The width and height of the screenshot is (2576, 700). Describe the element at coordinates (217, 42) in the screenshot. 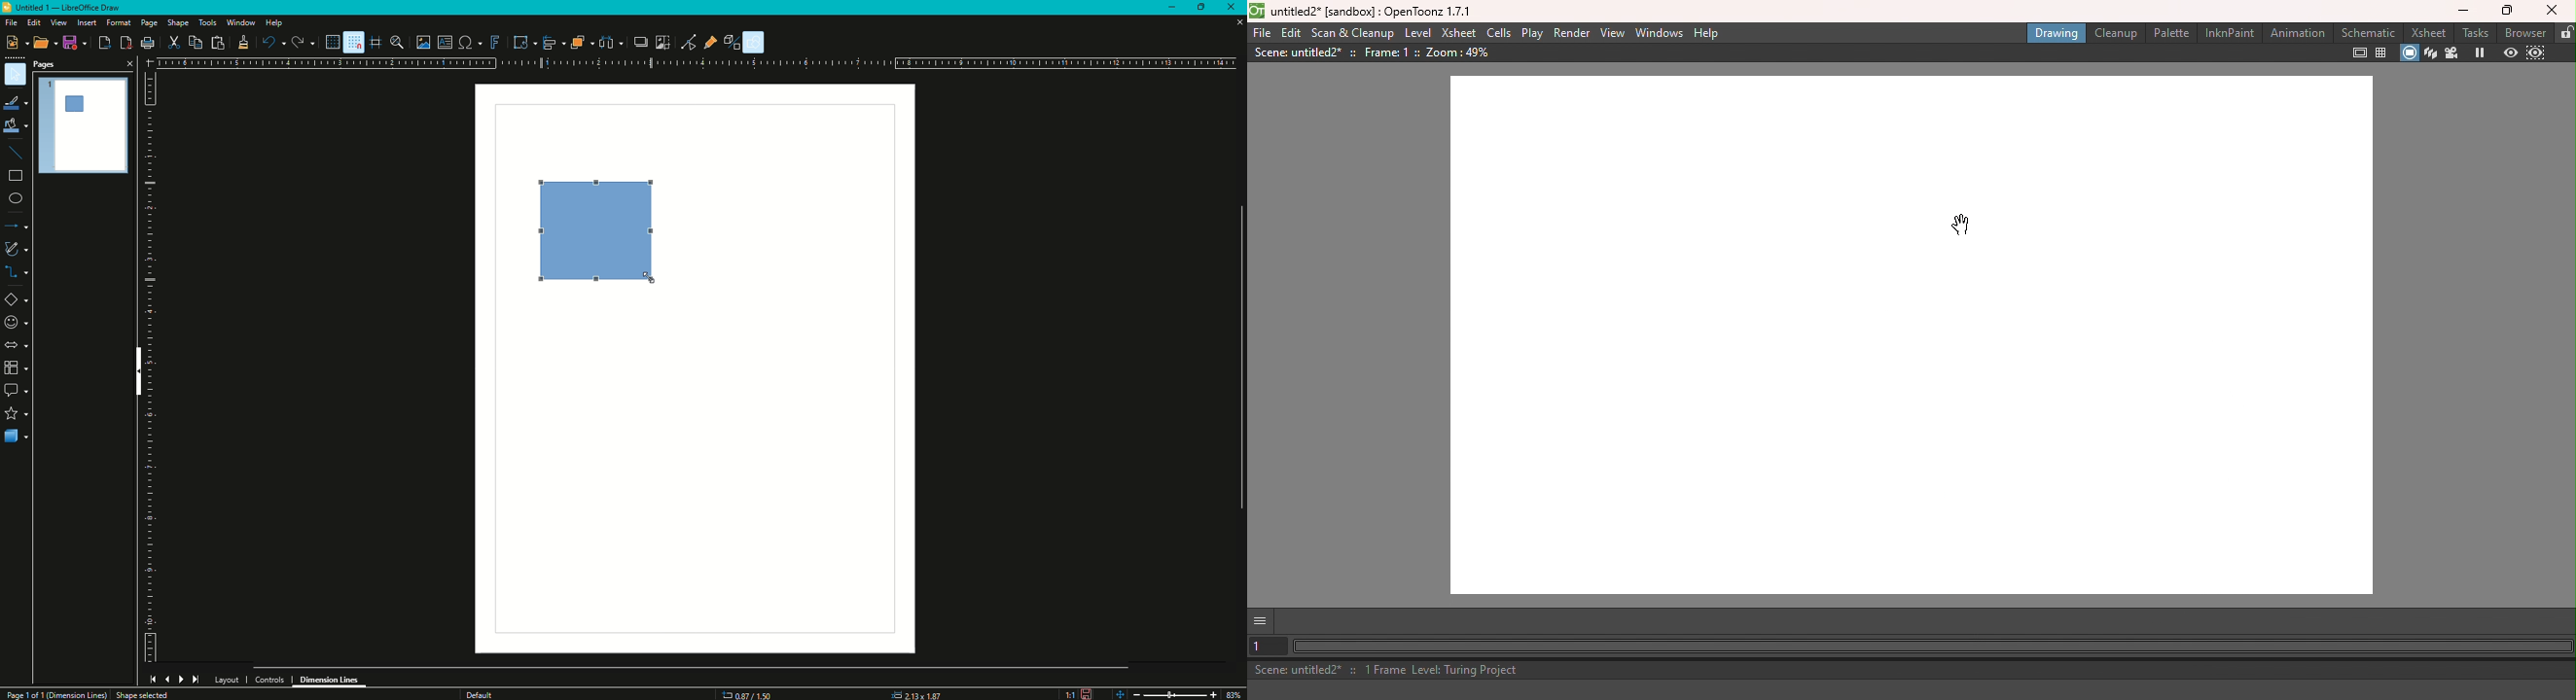

I see `Paste` at that location.